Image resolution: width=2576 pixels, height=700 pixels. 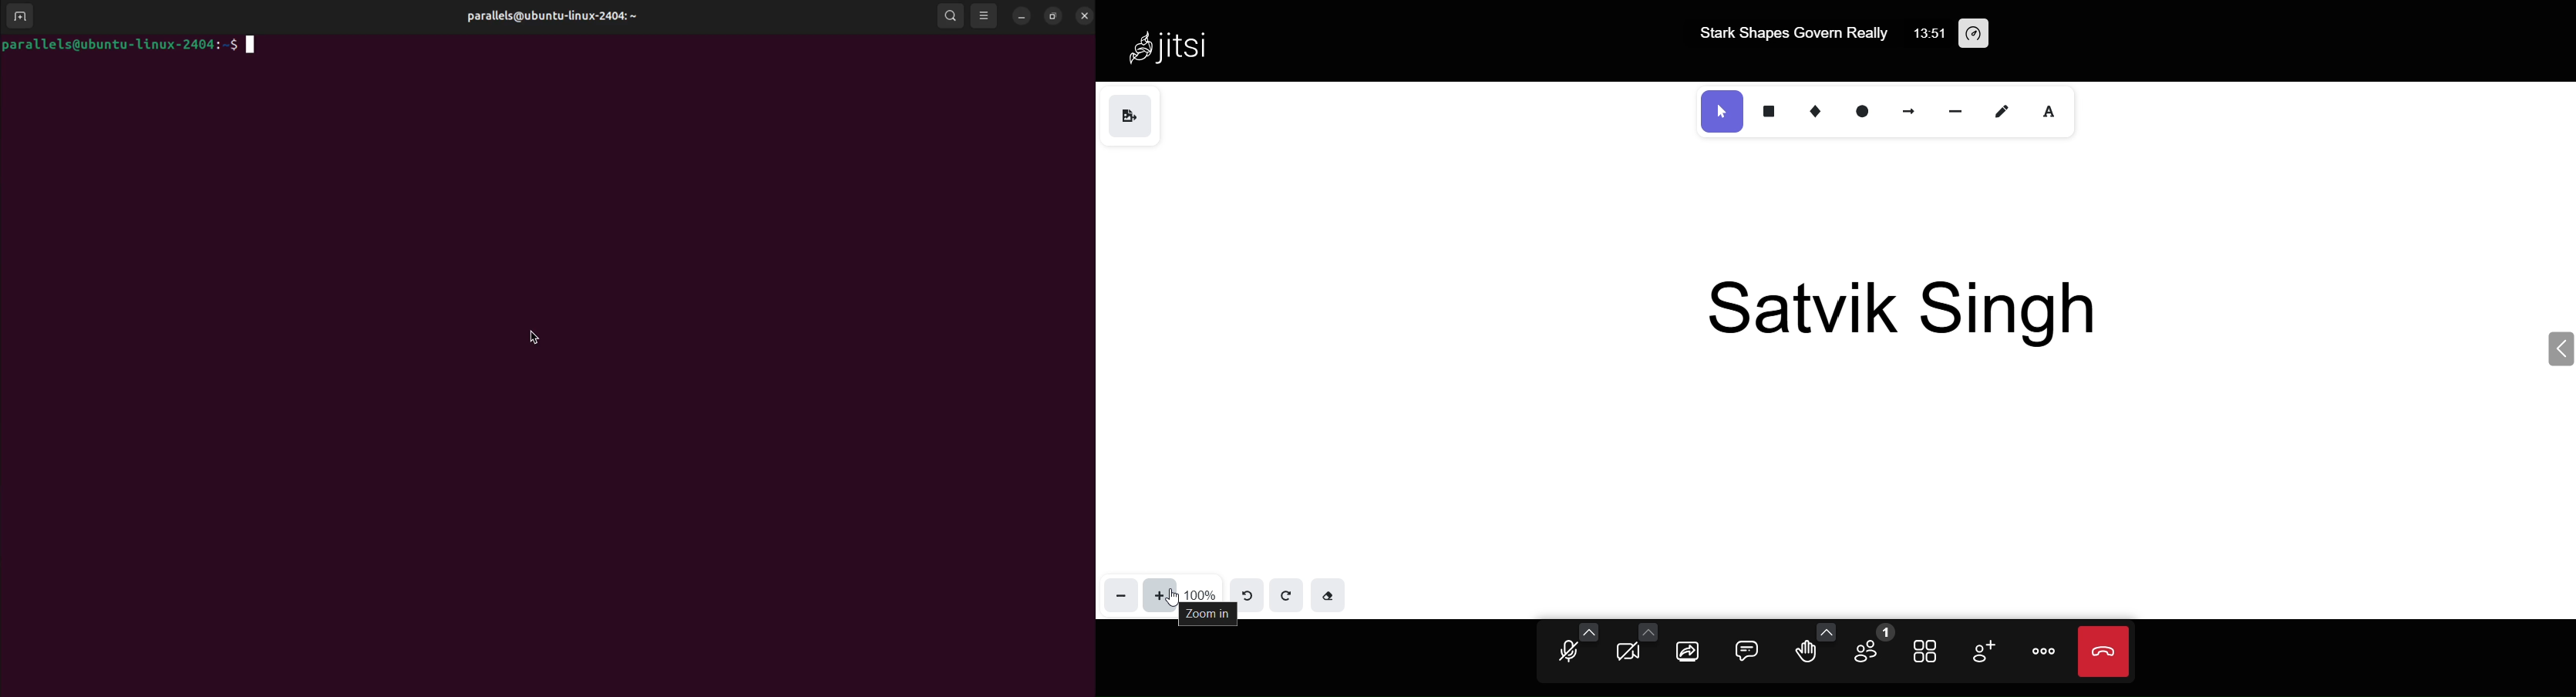 What do you see at coordinates (1688, 651) in the screenshot?
I see `screen share` at bounding box center [1688, 651].